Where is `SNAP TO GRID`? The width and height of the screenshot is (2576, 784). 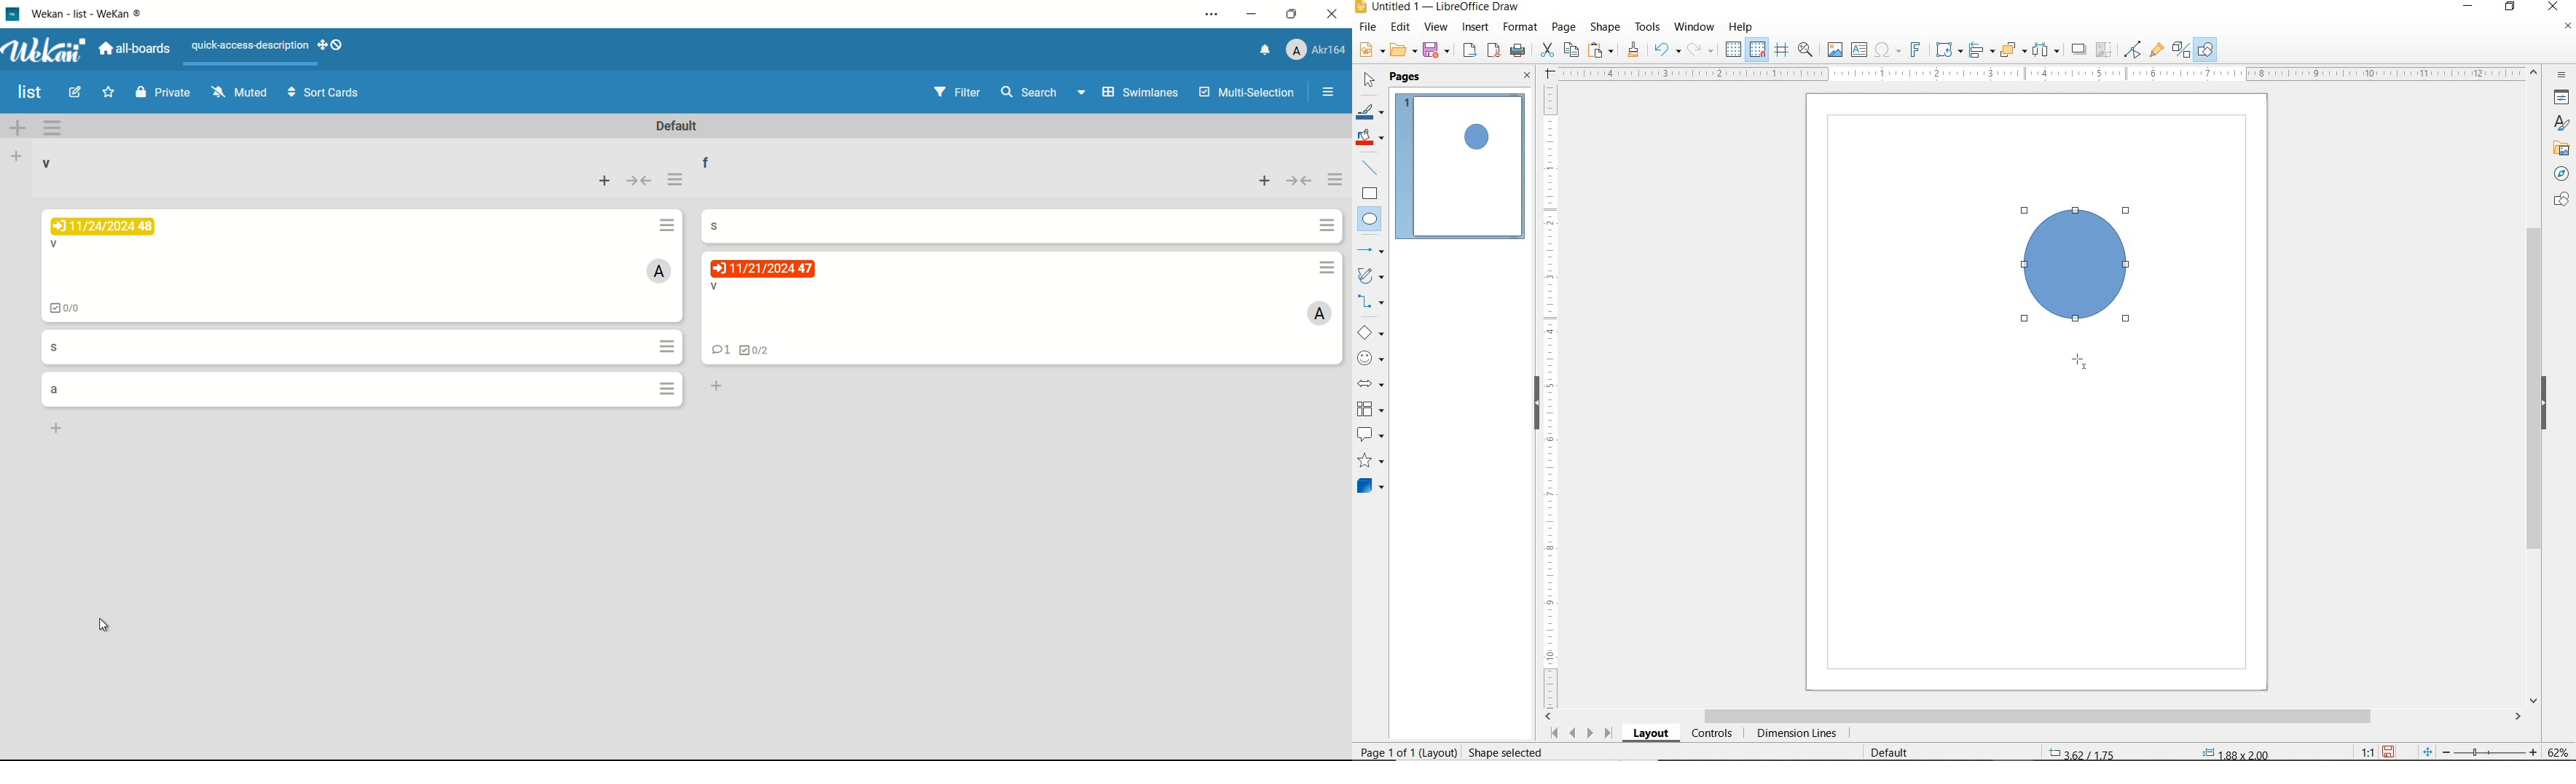 SNAP TO GRID is located at coordinates (1756, 50).